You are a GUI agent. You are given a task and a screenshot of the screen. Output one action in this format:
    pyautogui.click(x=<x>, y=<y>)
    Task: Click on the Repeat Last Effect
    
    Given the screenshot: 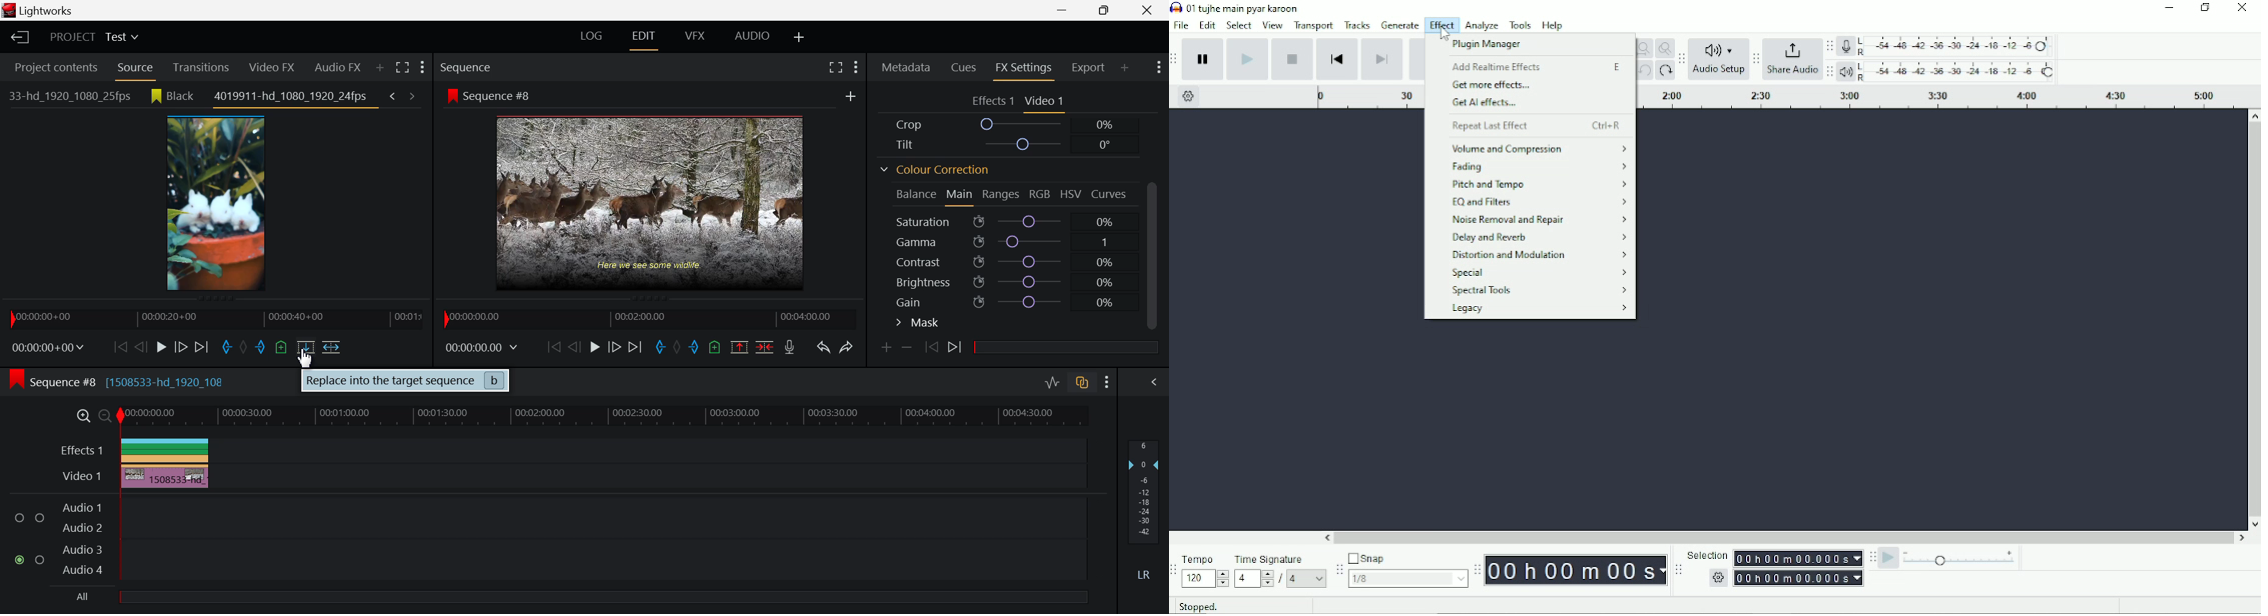 What is the action you would take?
    pyautogui.click(x=1534, y=126)
    